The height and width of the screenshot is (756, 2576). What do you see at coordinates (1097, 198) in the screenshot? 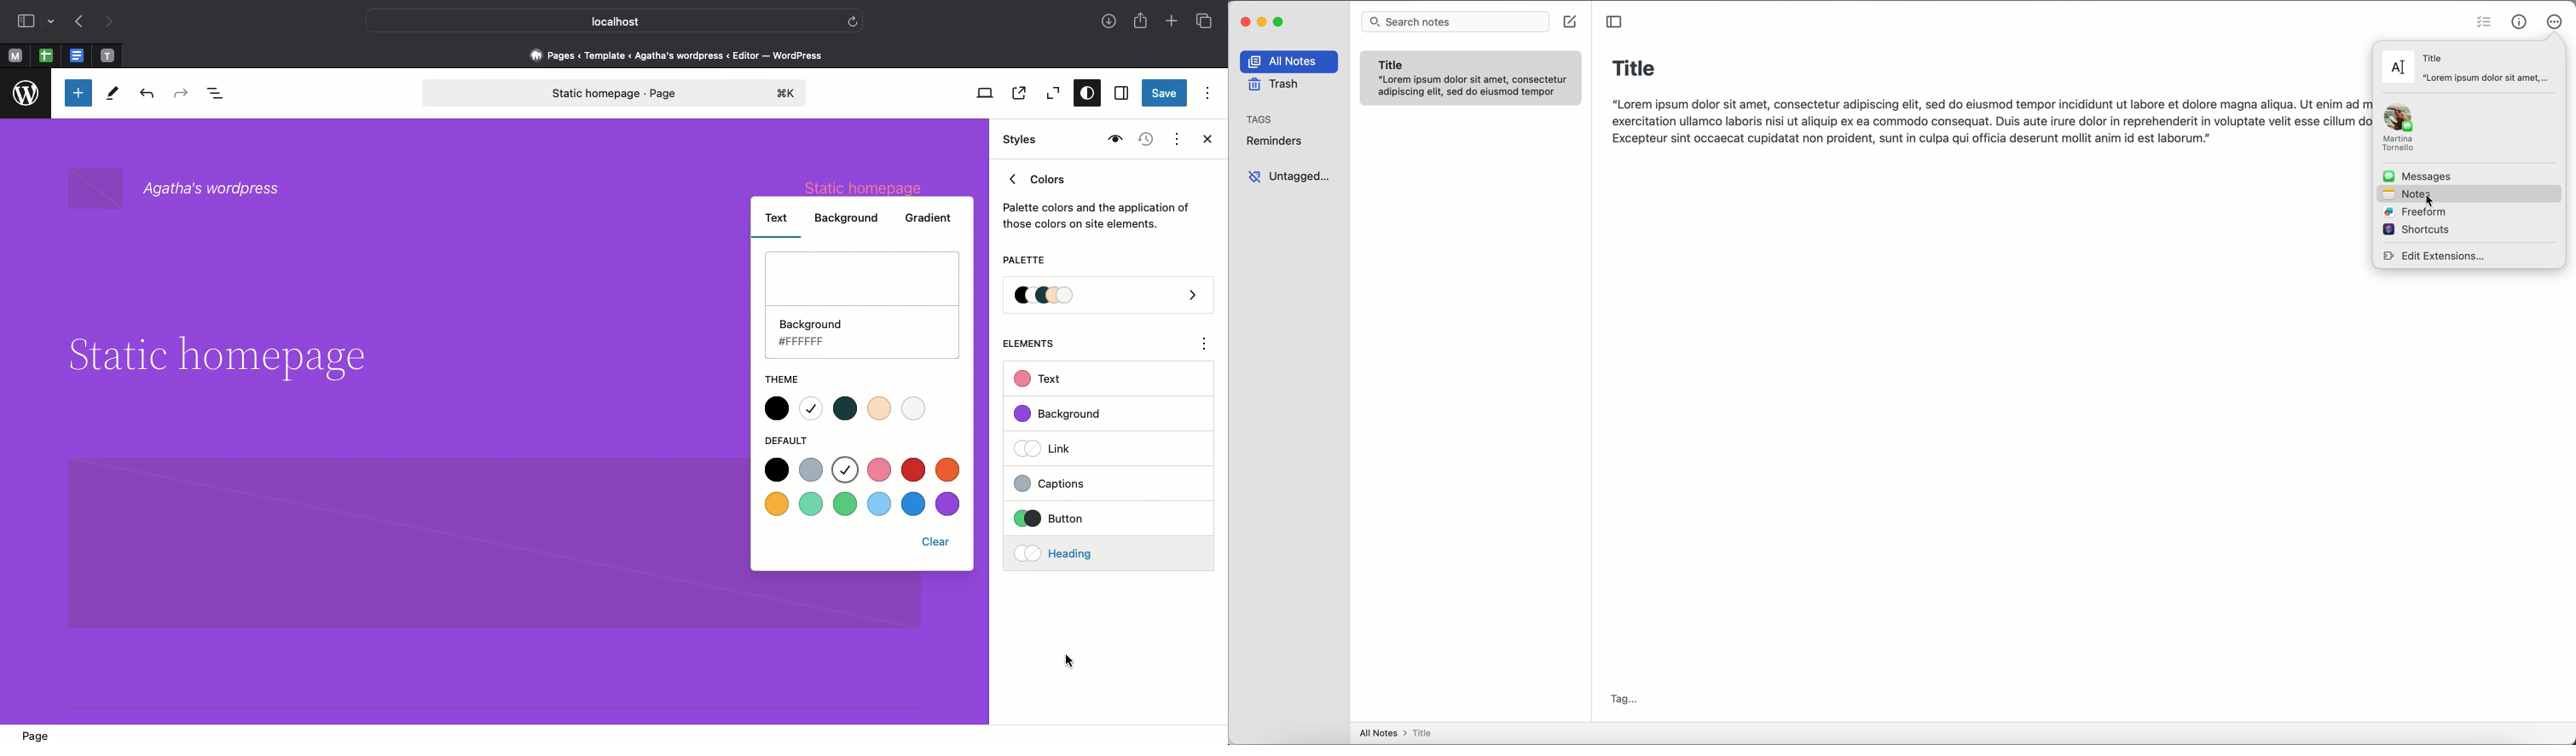
I see `Colors` at bounding box center [1097, 198].